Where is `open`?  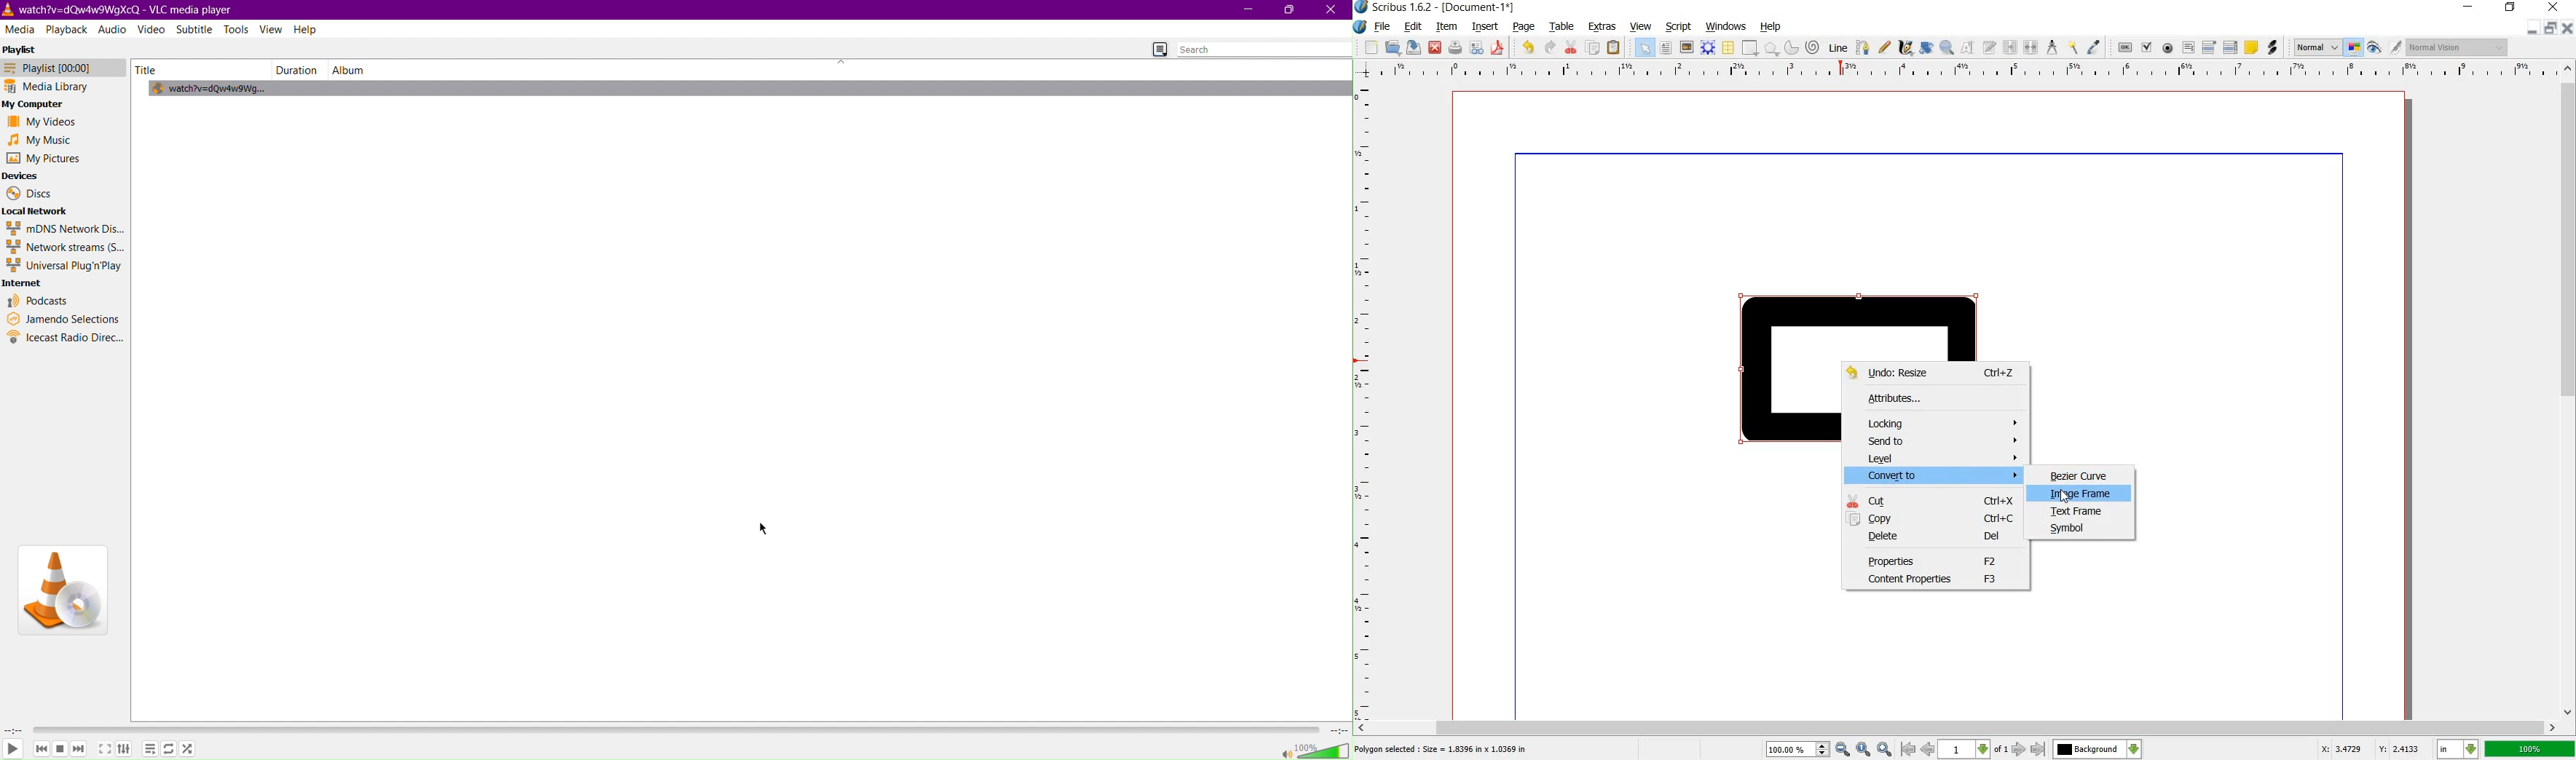 open is located at coordinates (1393, 48).